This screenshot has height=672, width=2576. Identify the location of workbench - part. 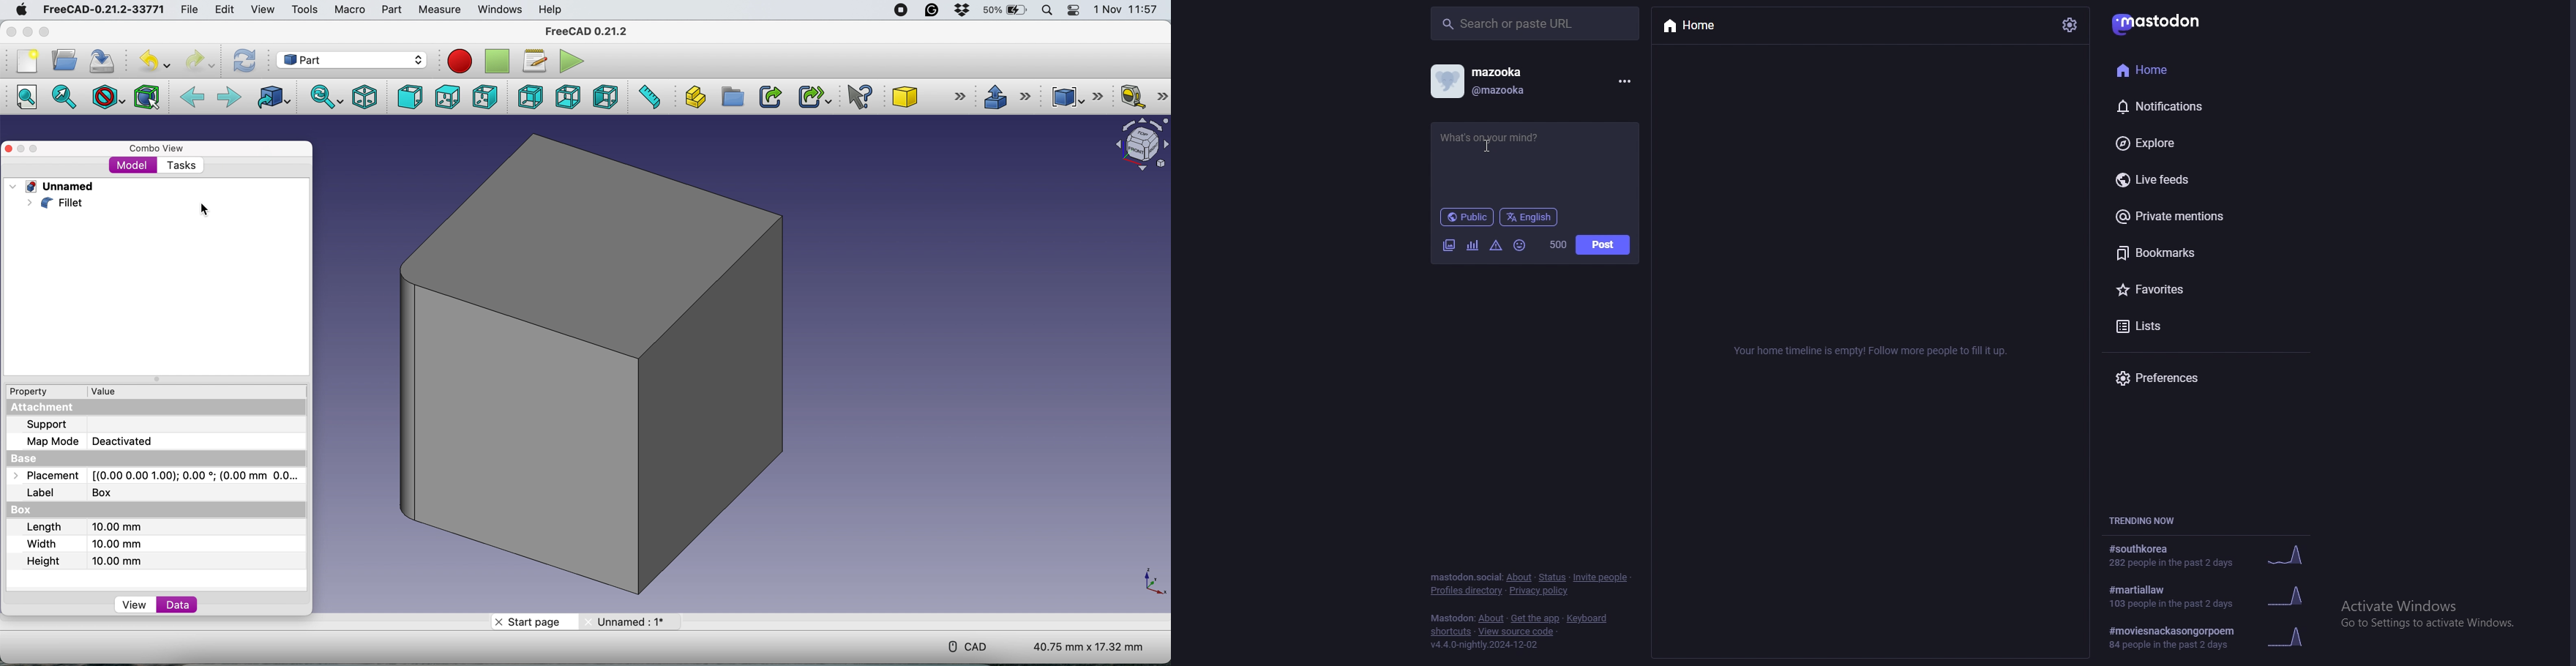
(351, 60).